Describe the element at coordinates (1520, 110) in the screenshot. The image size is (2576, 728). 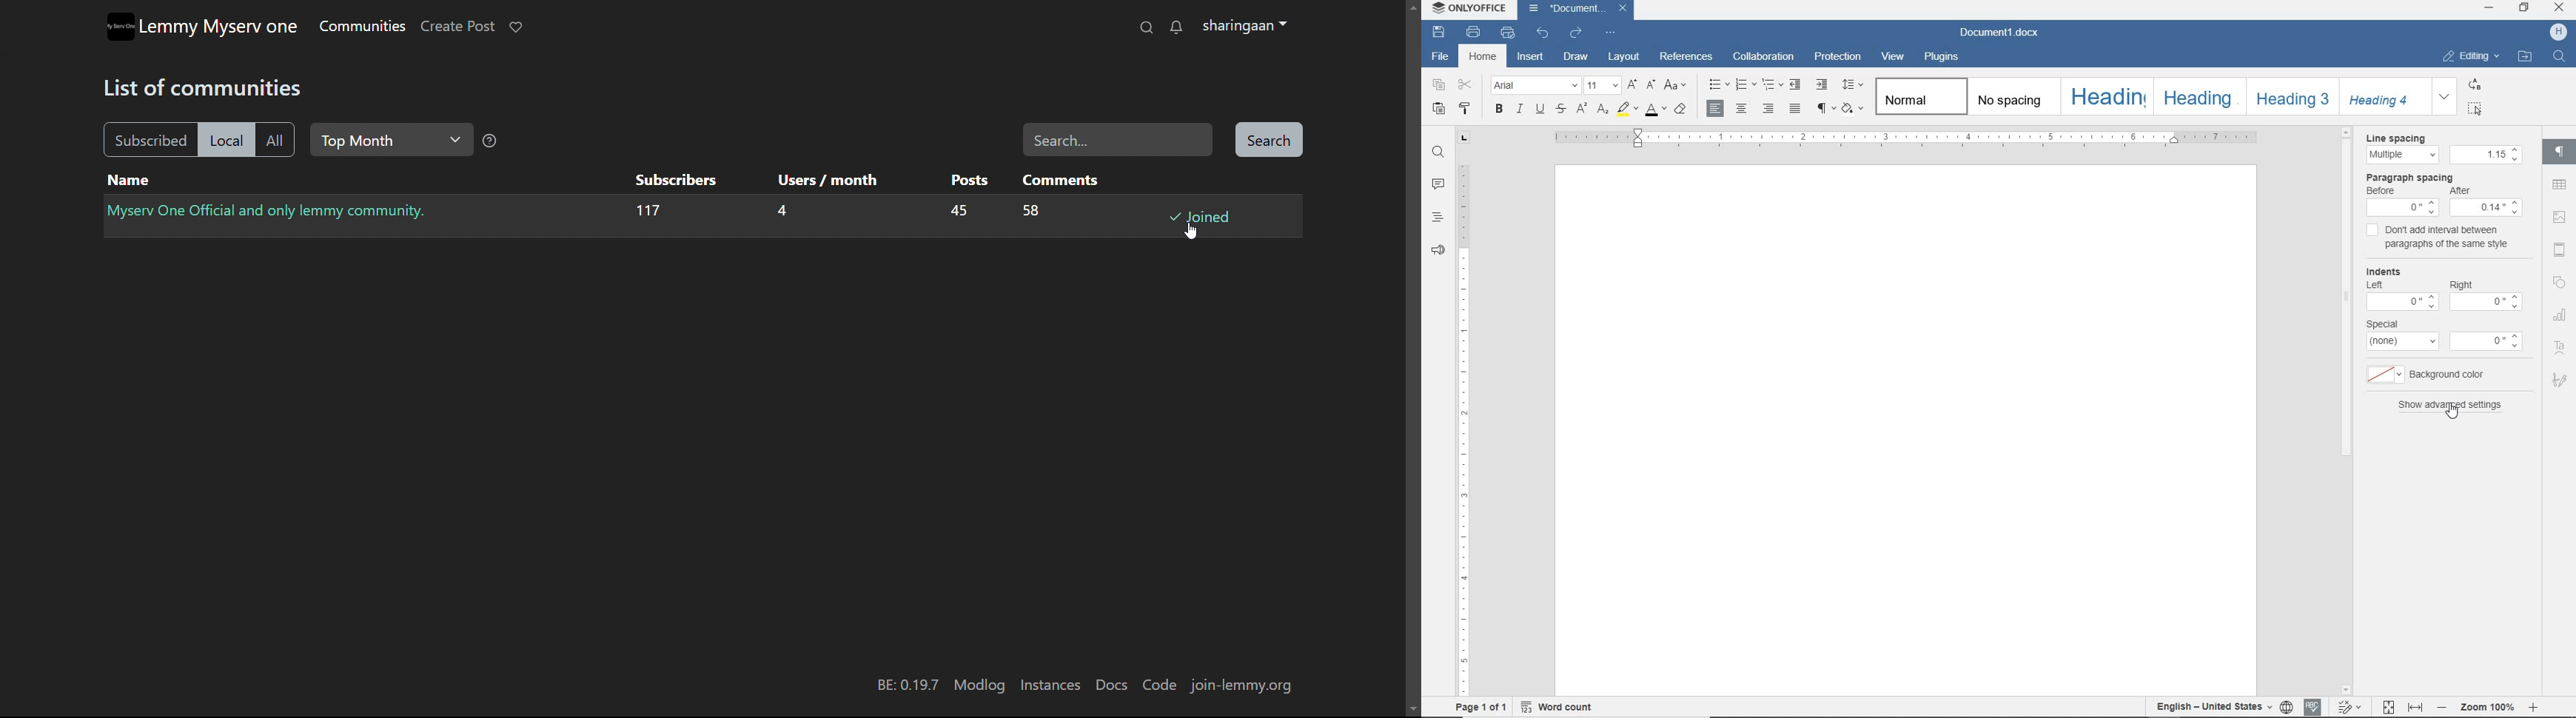
I see `italic` at that location.